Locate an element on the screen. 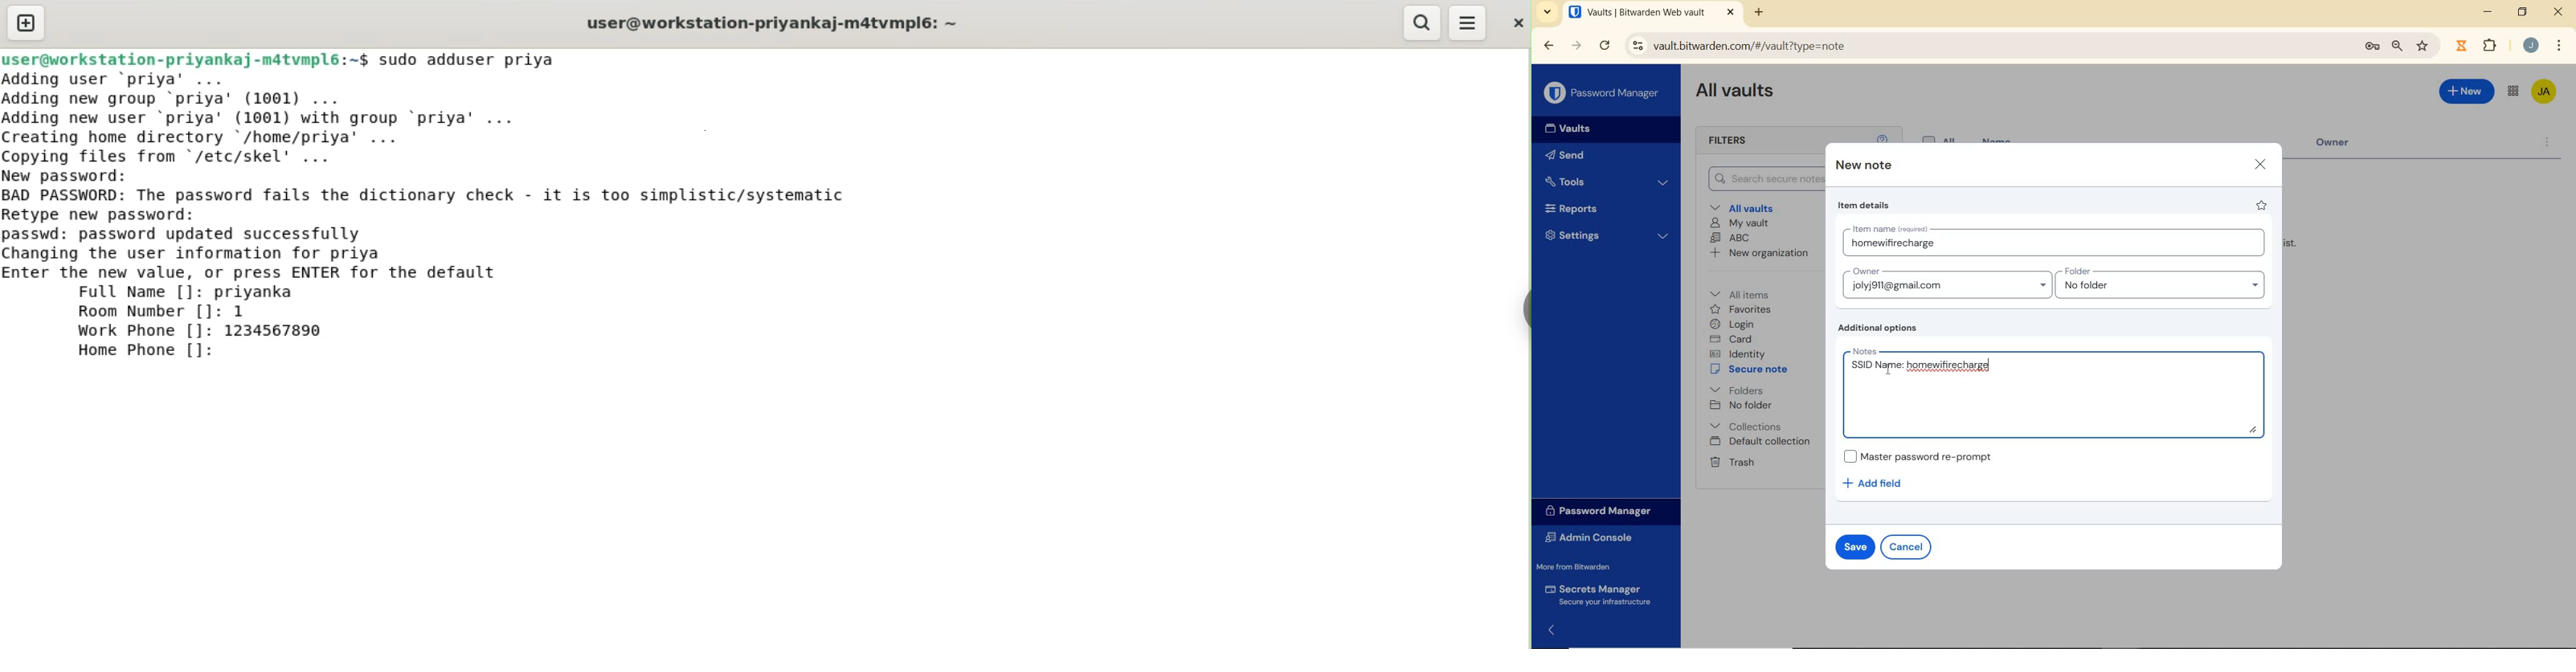 Image resolution: width=2576 pixels, height=672 pixels. add field is located at coordinates (1881, 484).